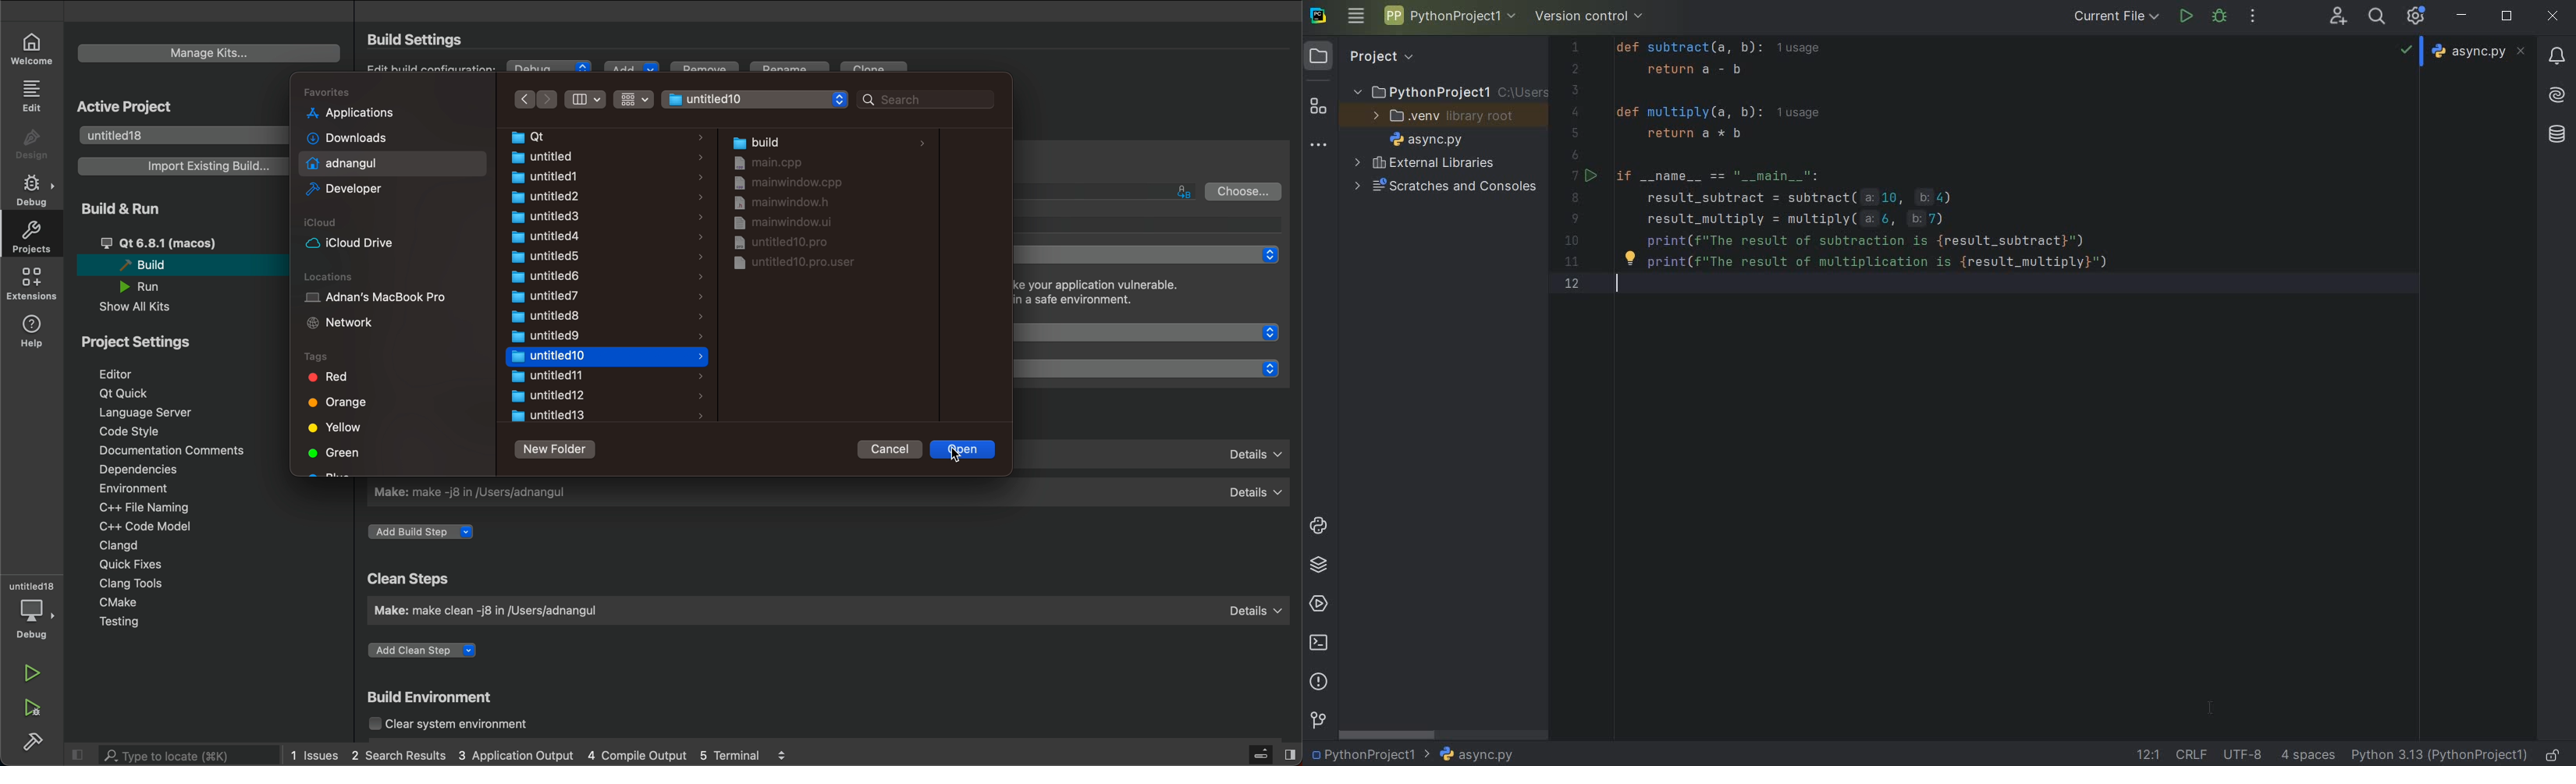  I want to click on cmake, so click(122, 602).